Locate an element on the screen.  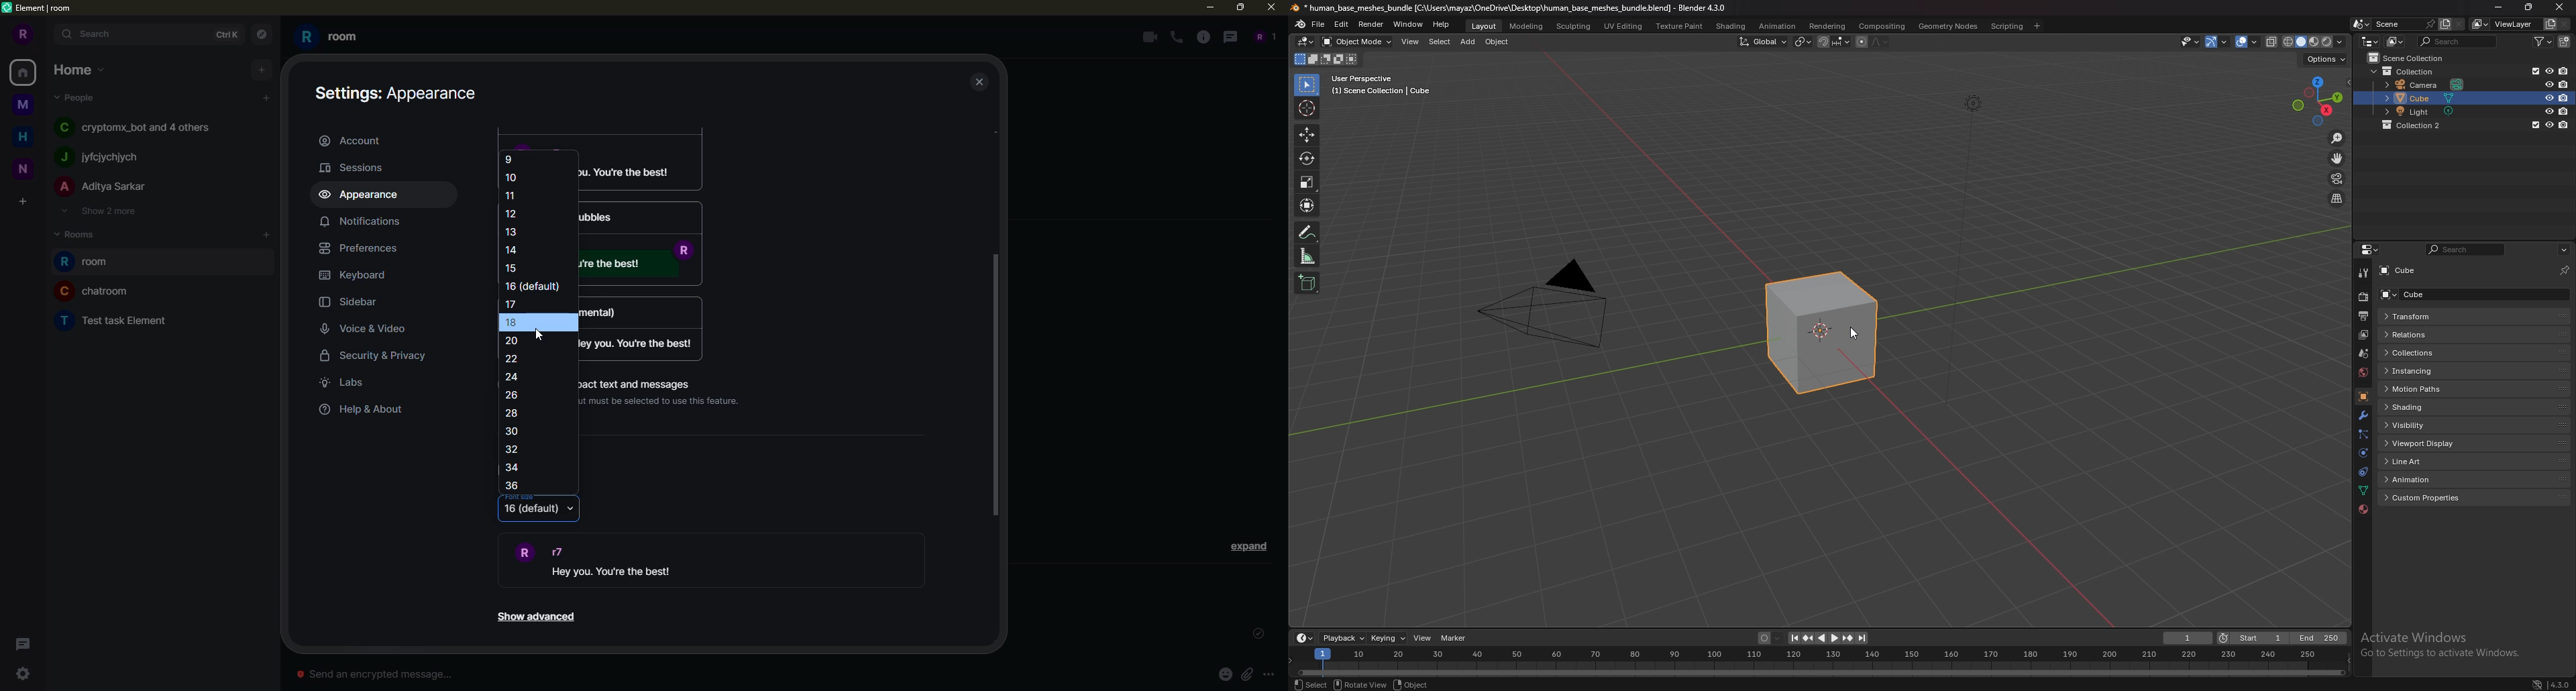
people is located at coordinates (103, 187).